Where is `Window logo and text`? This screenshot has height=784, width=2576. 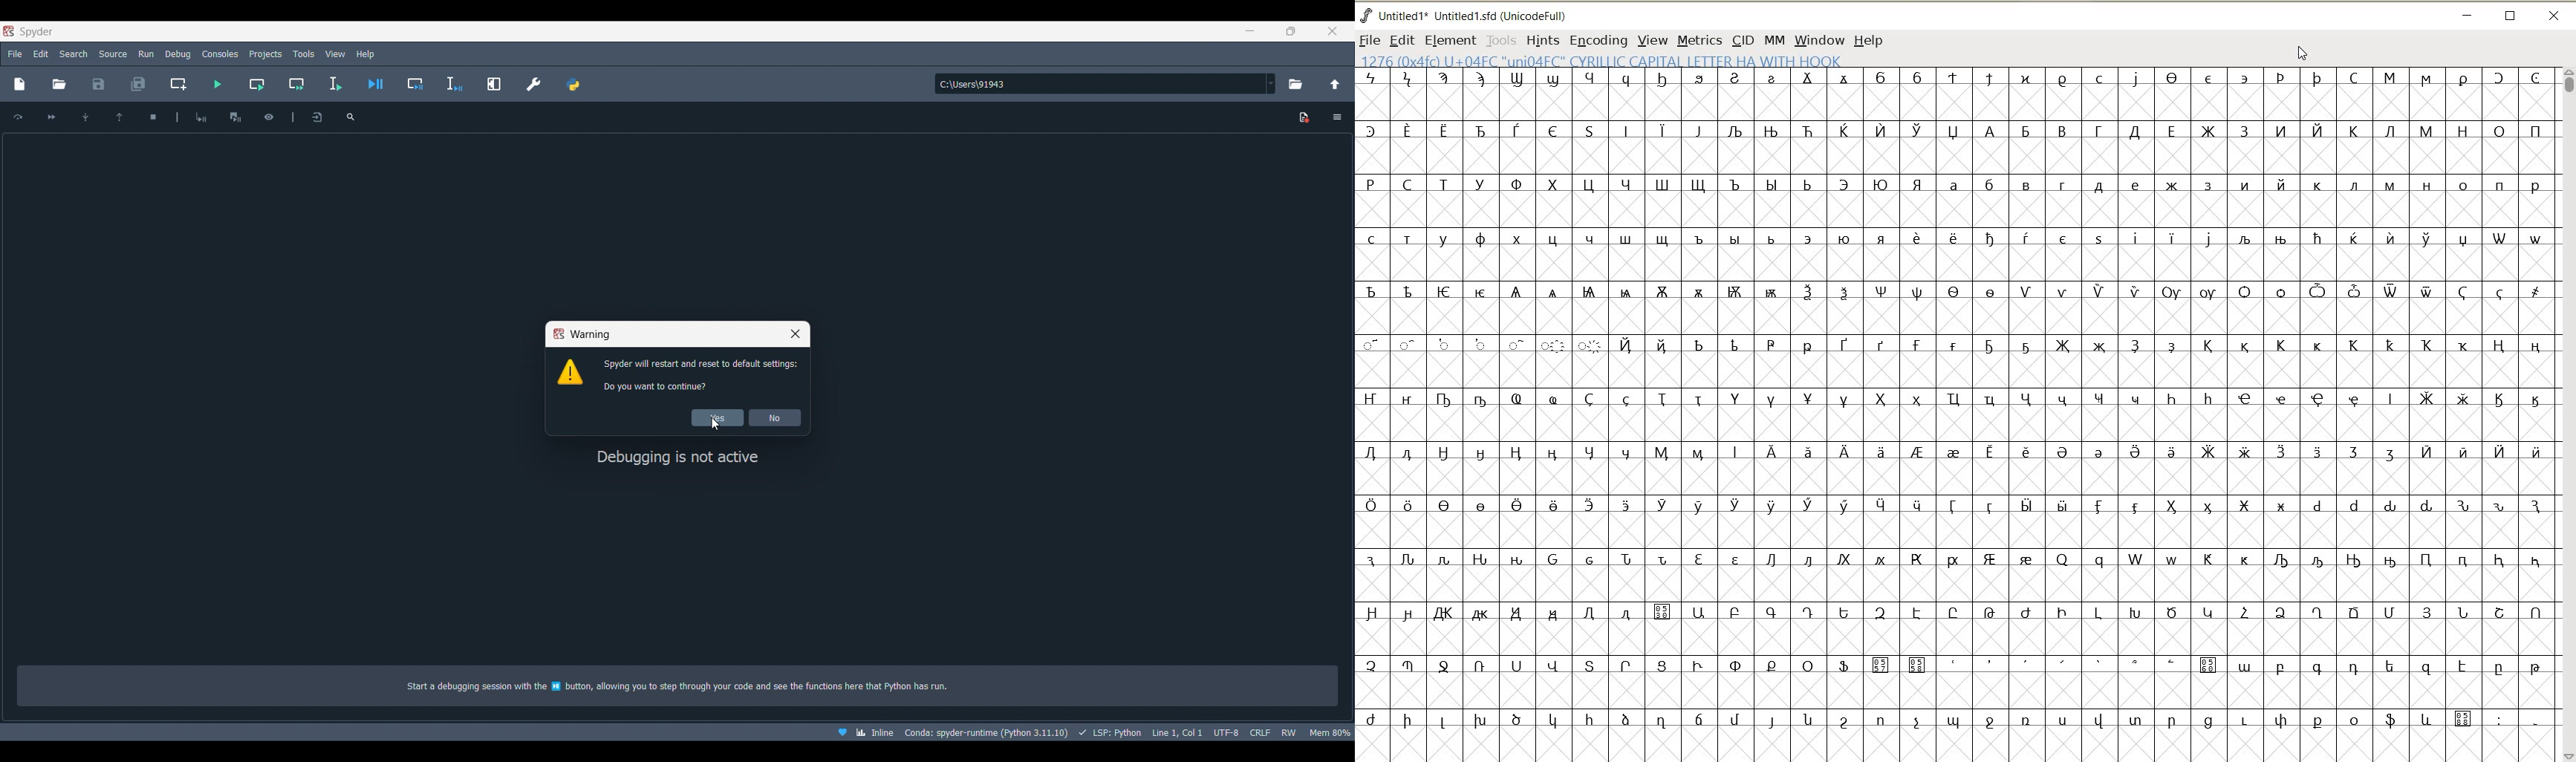 Window logo and text is located at coordinates (676, 375).